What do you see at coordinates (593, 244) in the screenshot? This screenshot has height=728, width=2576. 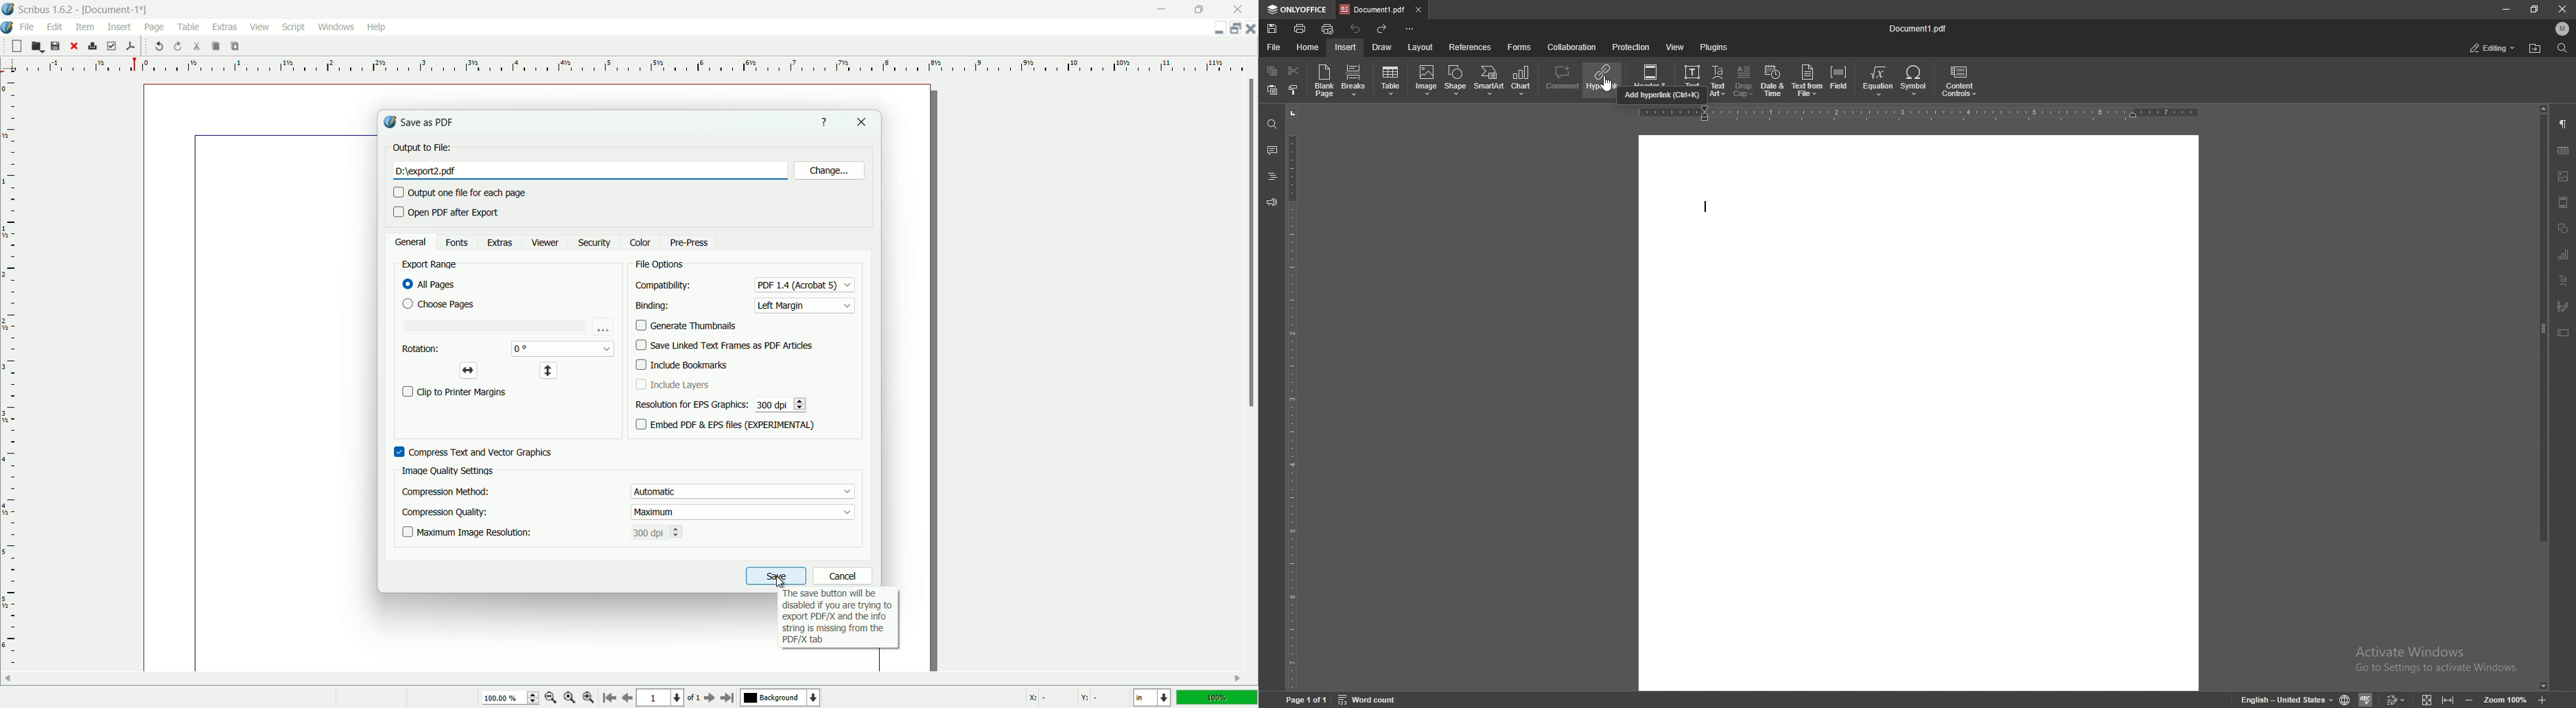 I see `security` at bounding box center [593, 244].